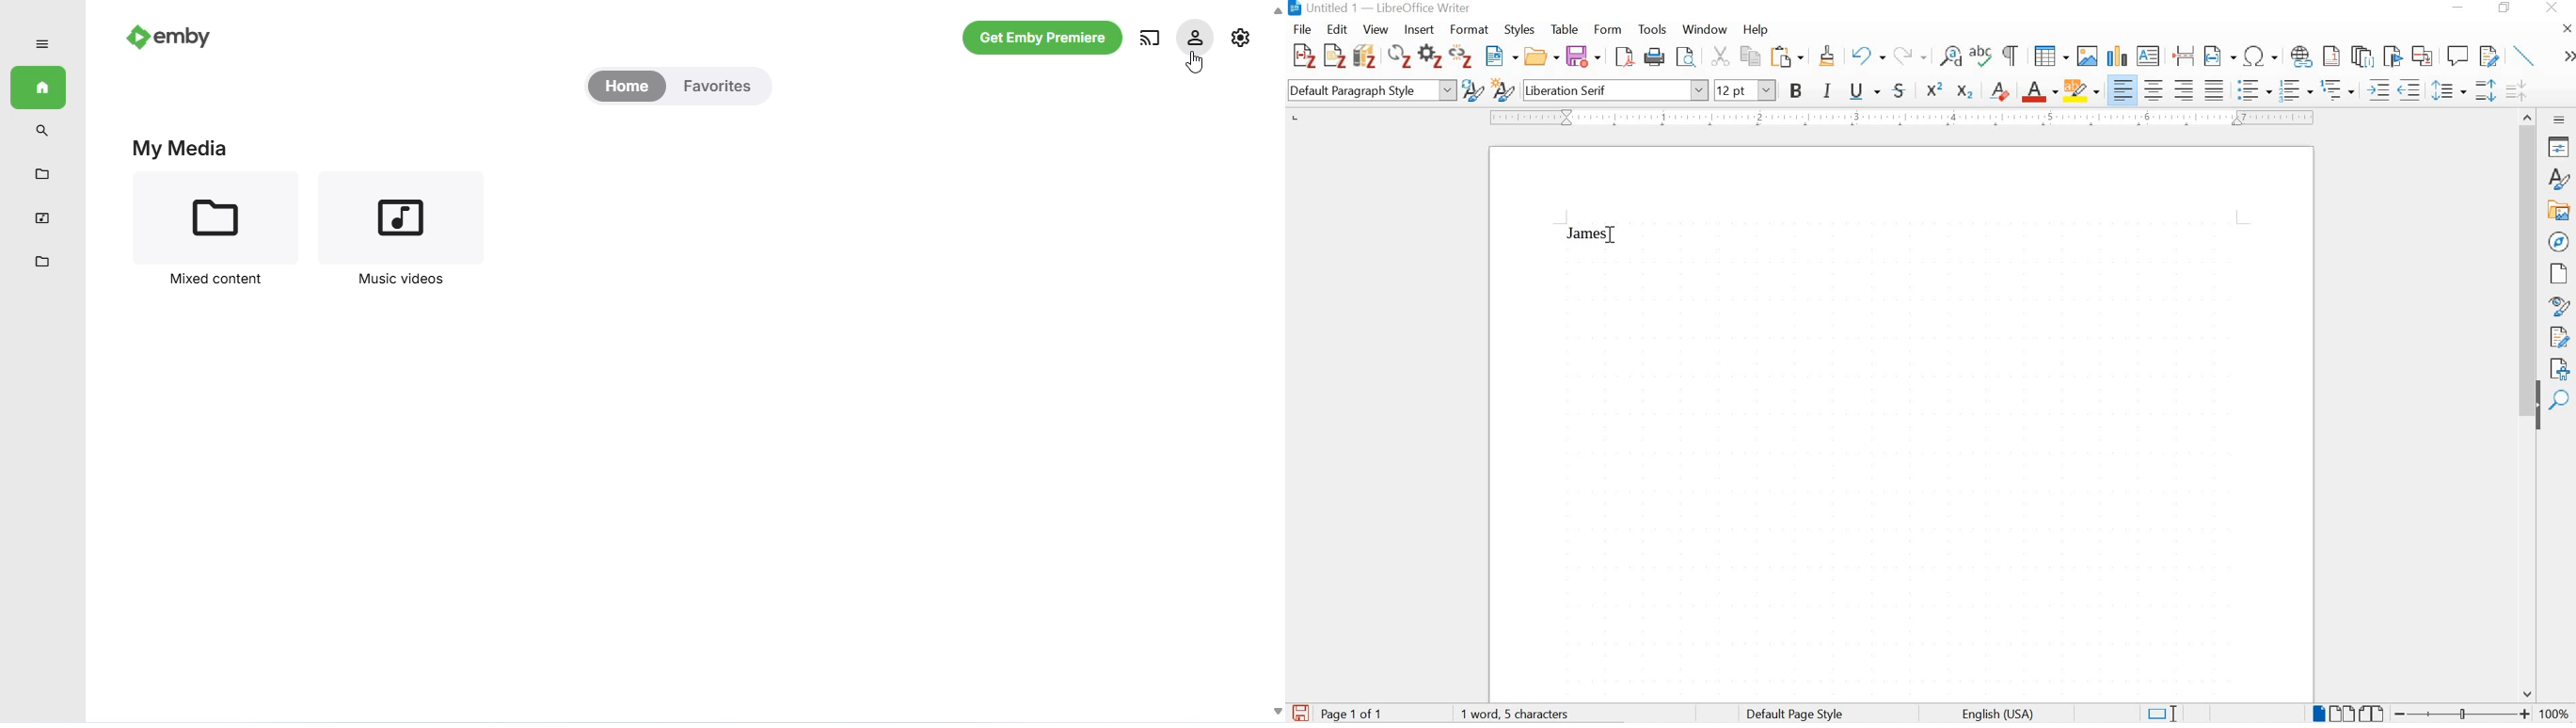 The image size is (2576, 728). What do you see at coordinates (2187, 90) in the screenshot?
I see `align right` at bounding box center [2187, 90].